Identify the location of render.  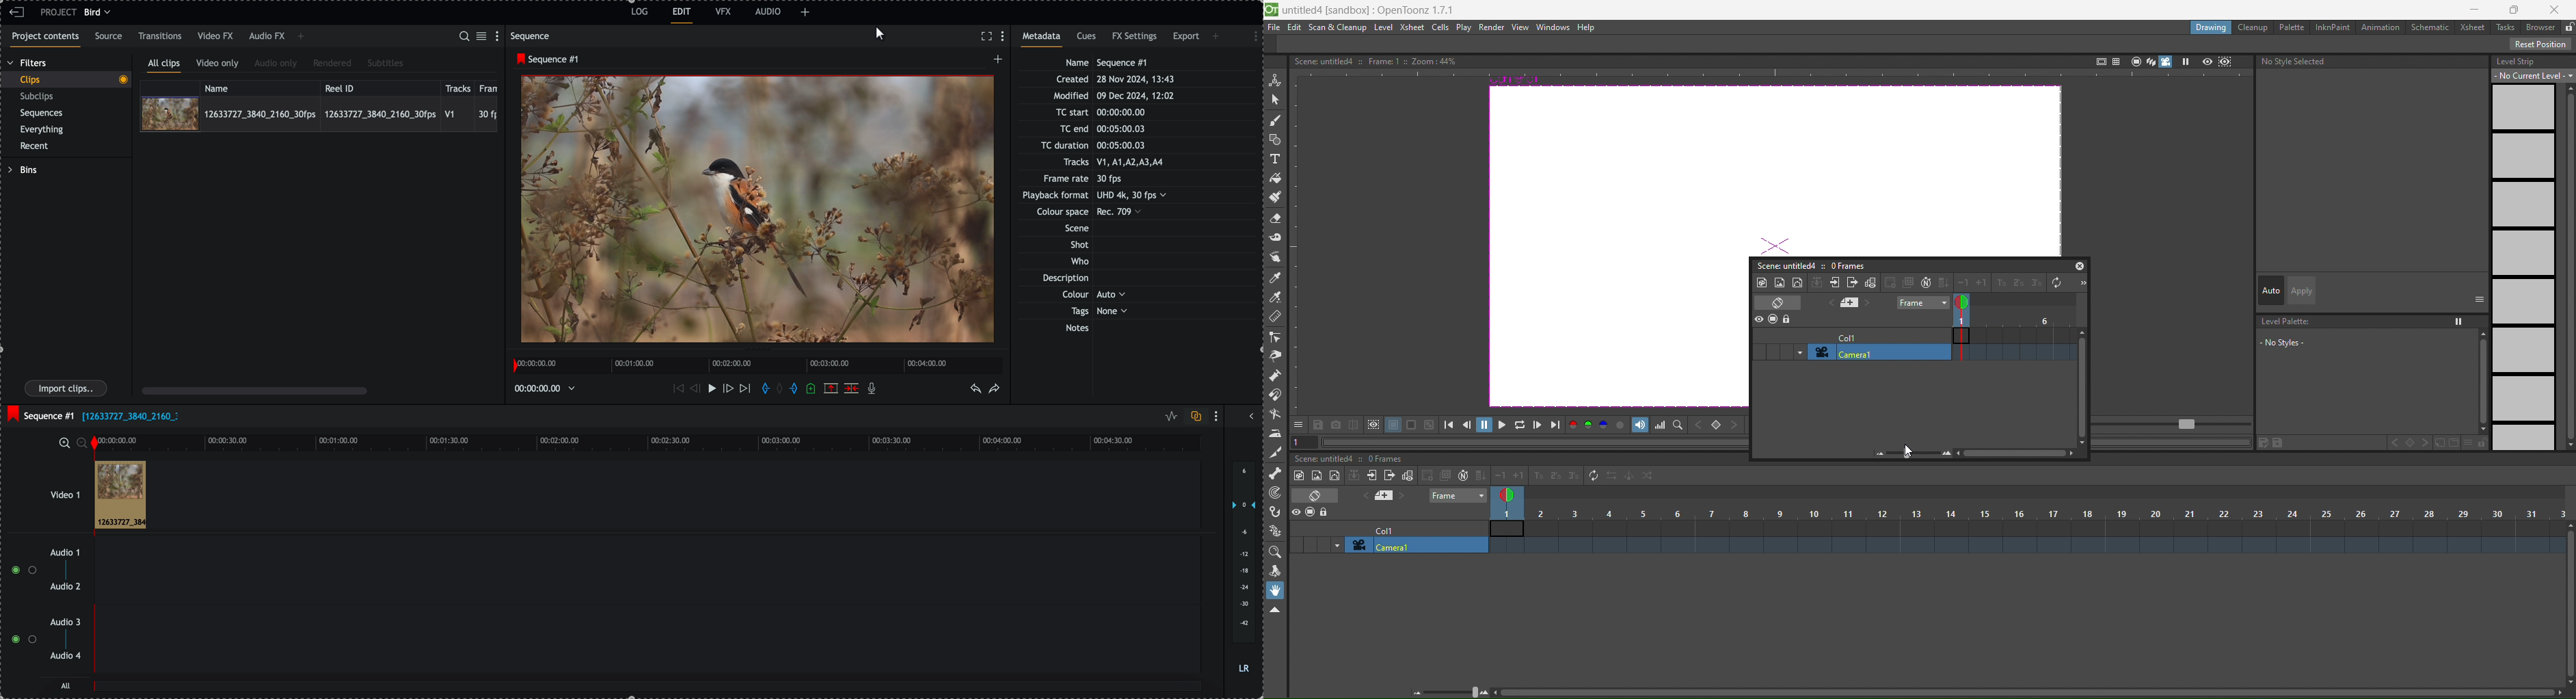
(1492, 27).